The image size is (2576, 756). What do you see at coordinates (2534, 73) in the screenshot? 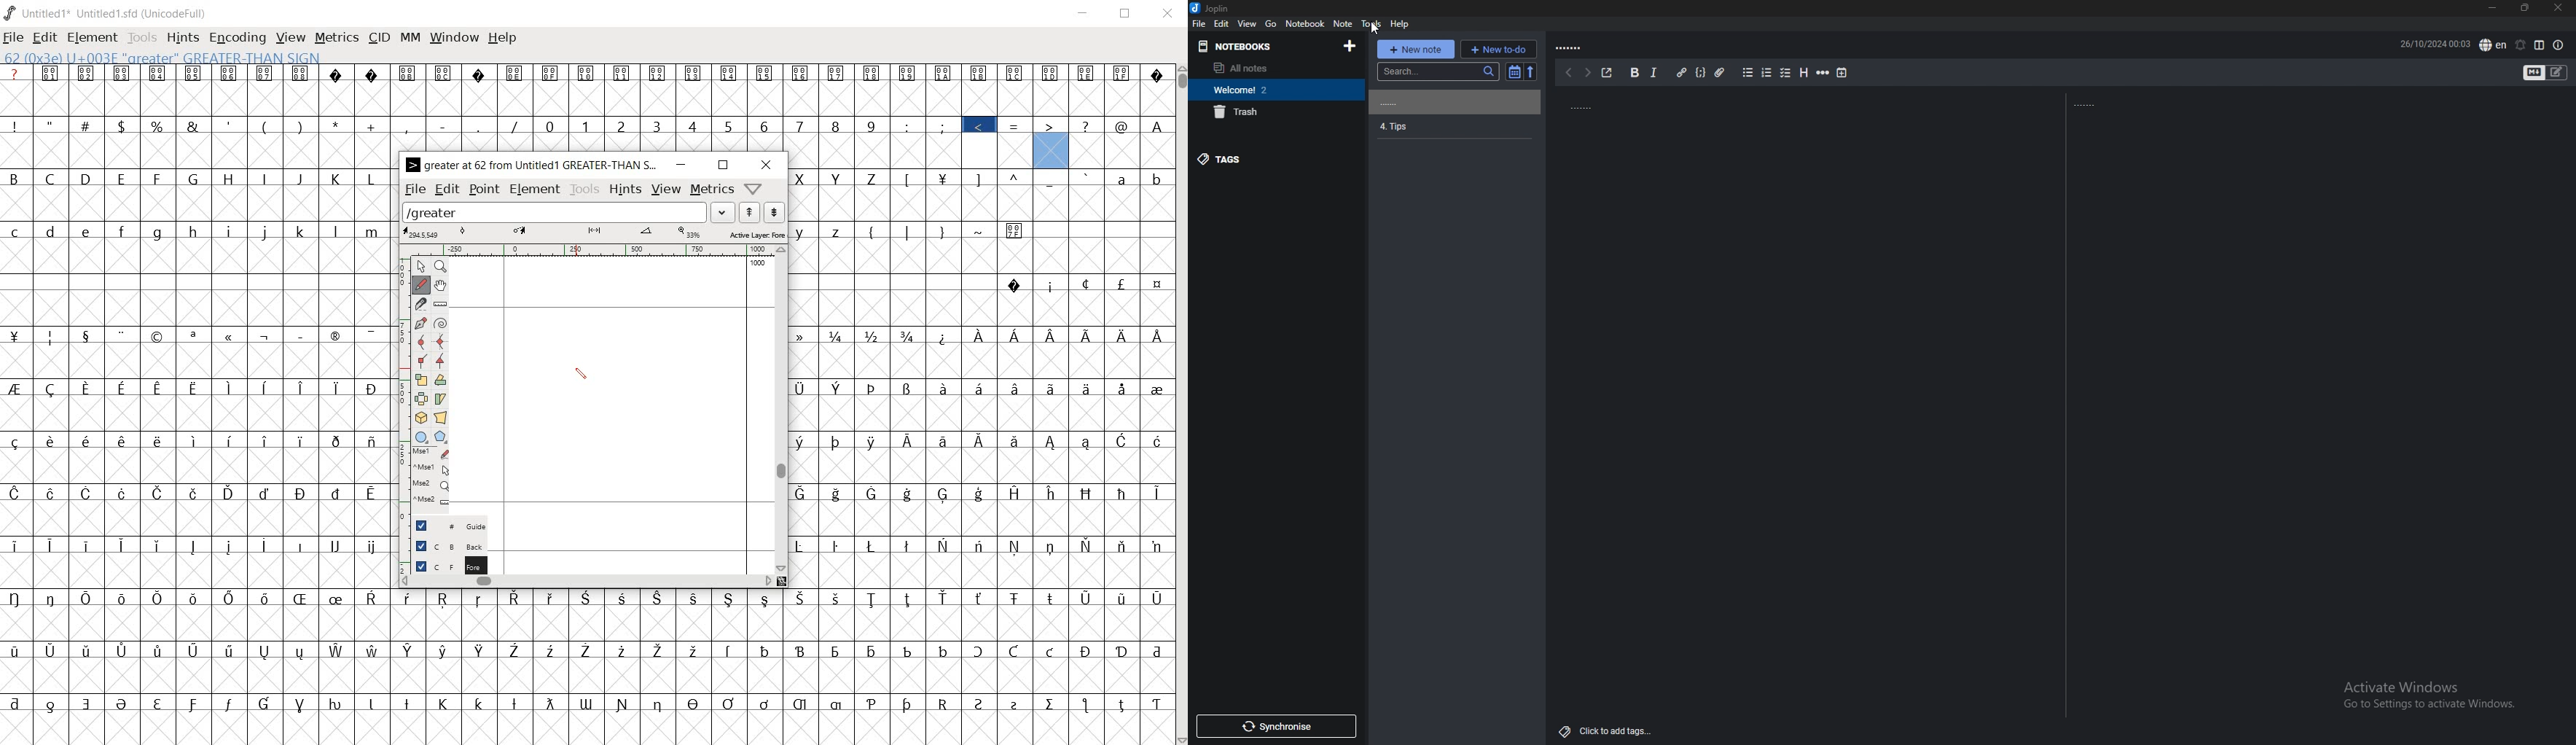
I see `toggle editors` at bounding box center [2534, 73].